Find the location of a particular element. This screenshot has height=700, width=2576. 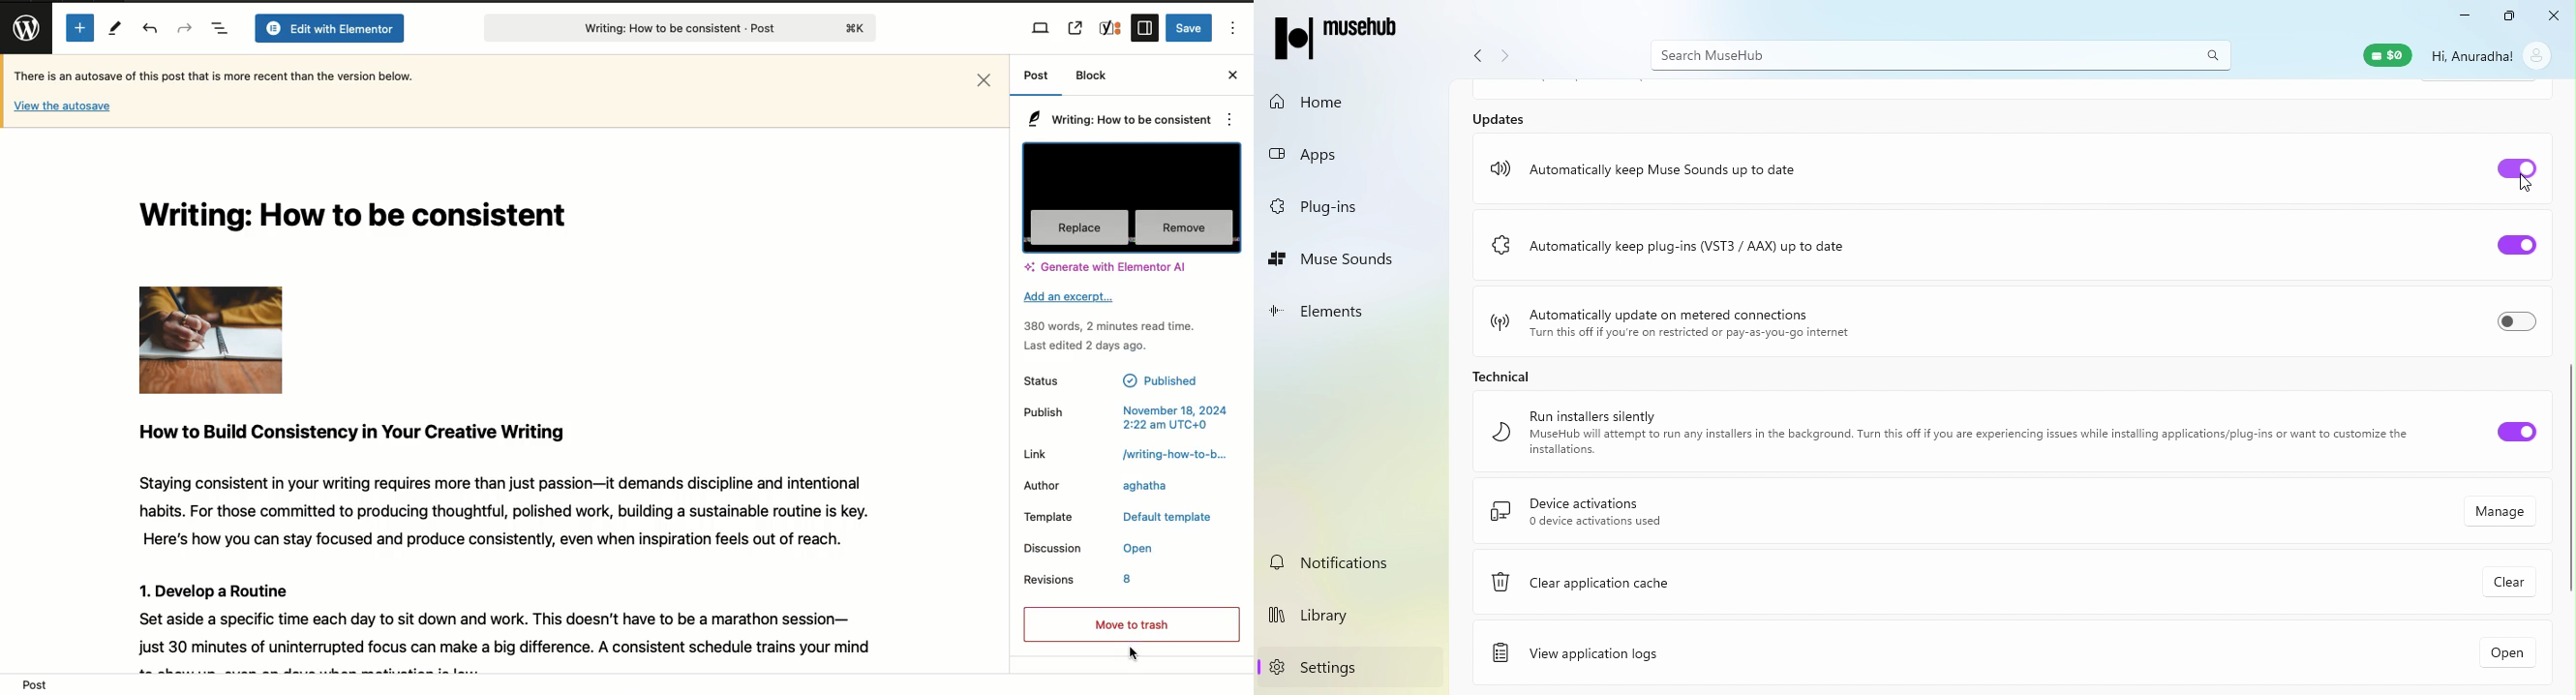

Manage is located at coordinates (2500, 515).